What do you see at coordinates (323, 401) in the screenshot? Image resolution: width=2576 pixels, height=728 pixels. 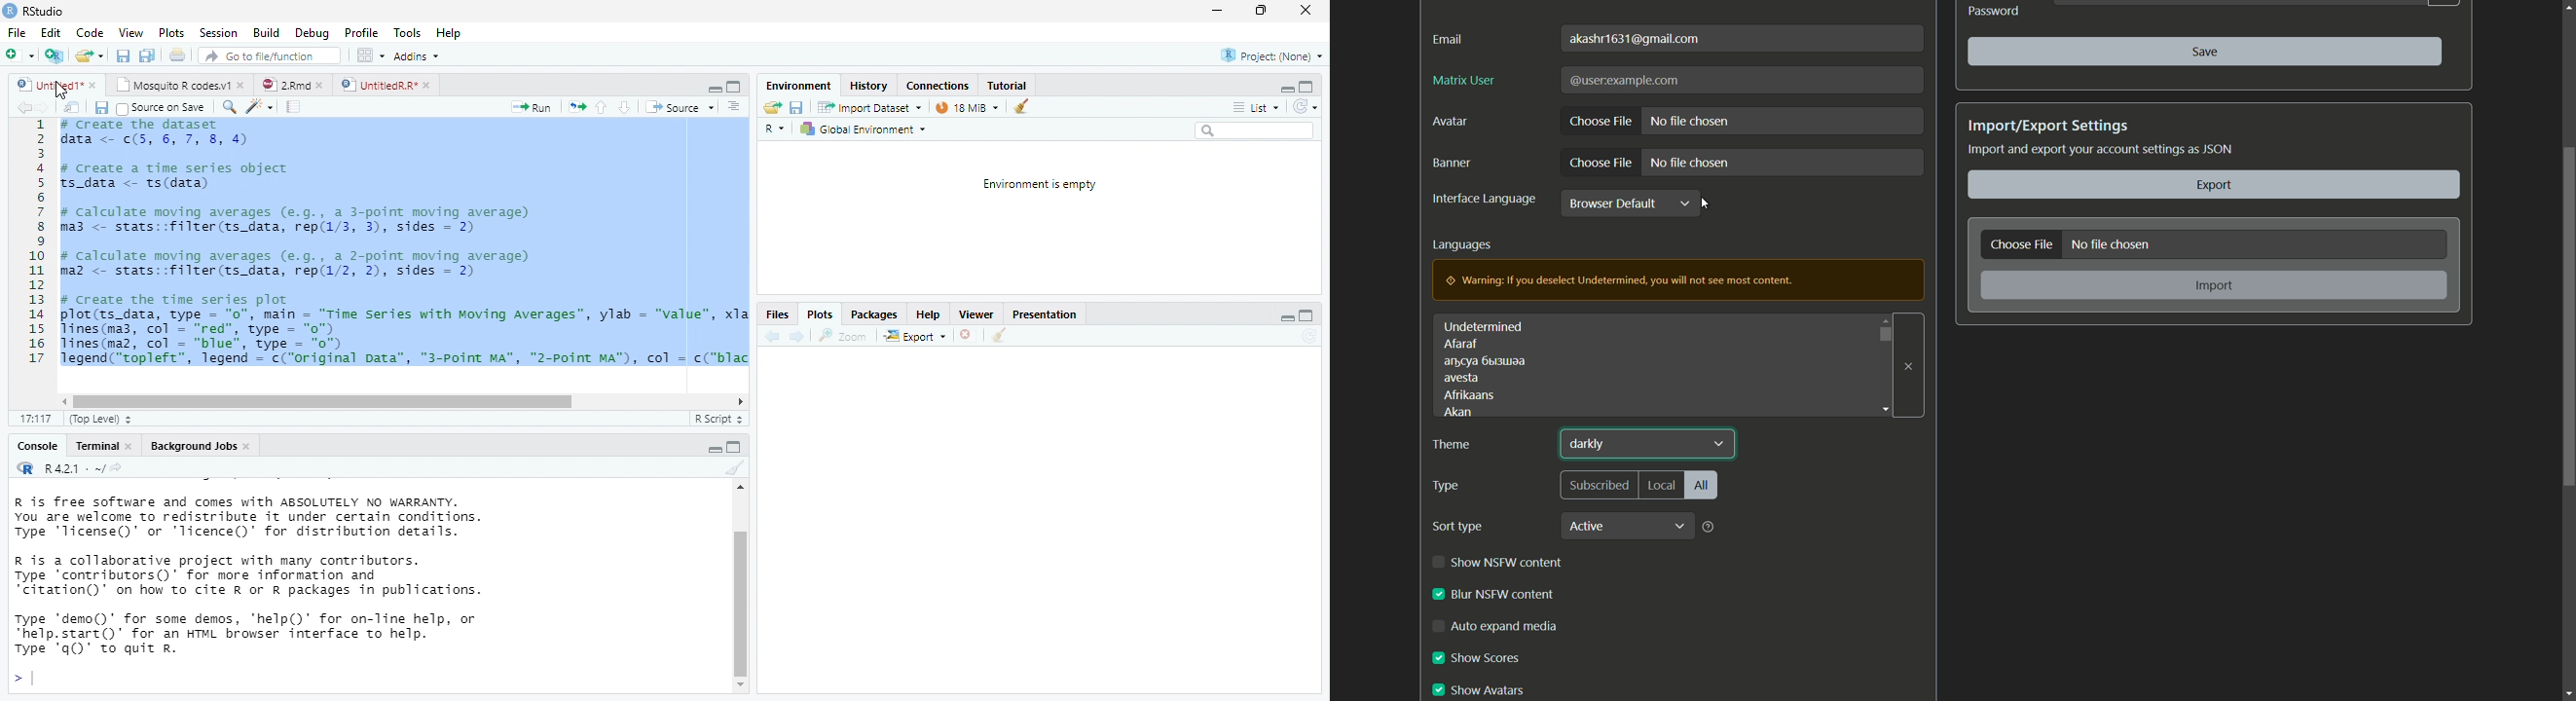 I see `horizontal scrollbar` at bounding box center [323, 401].